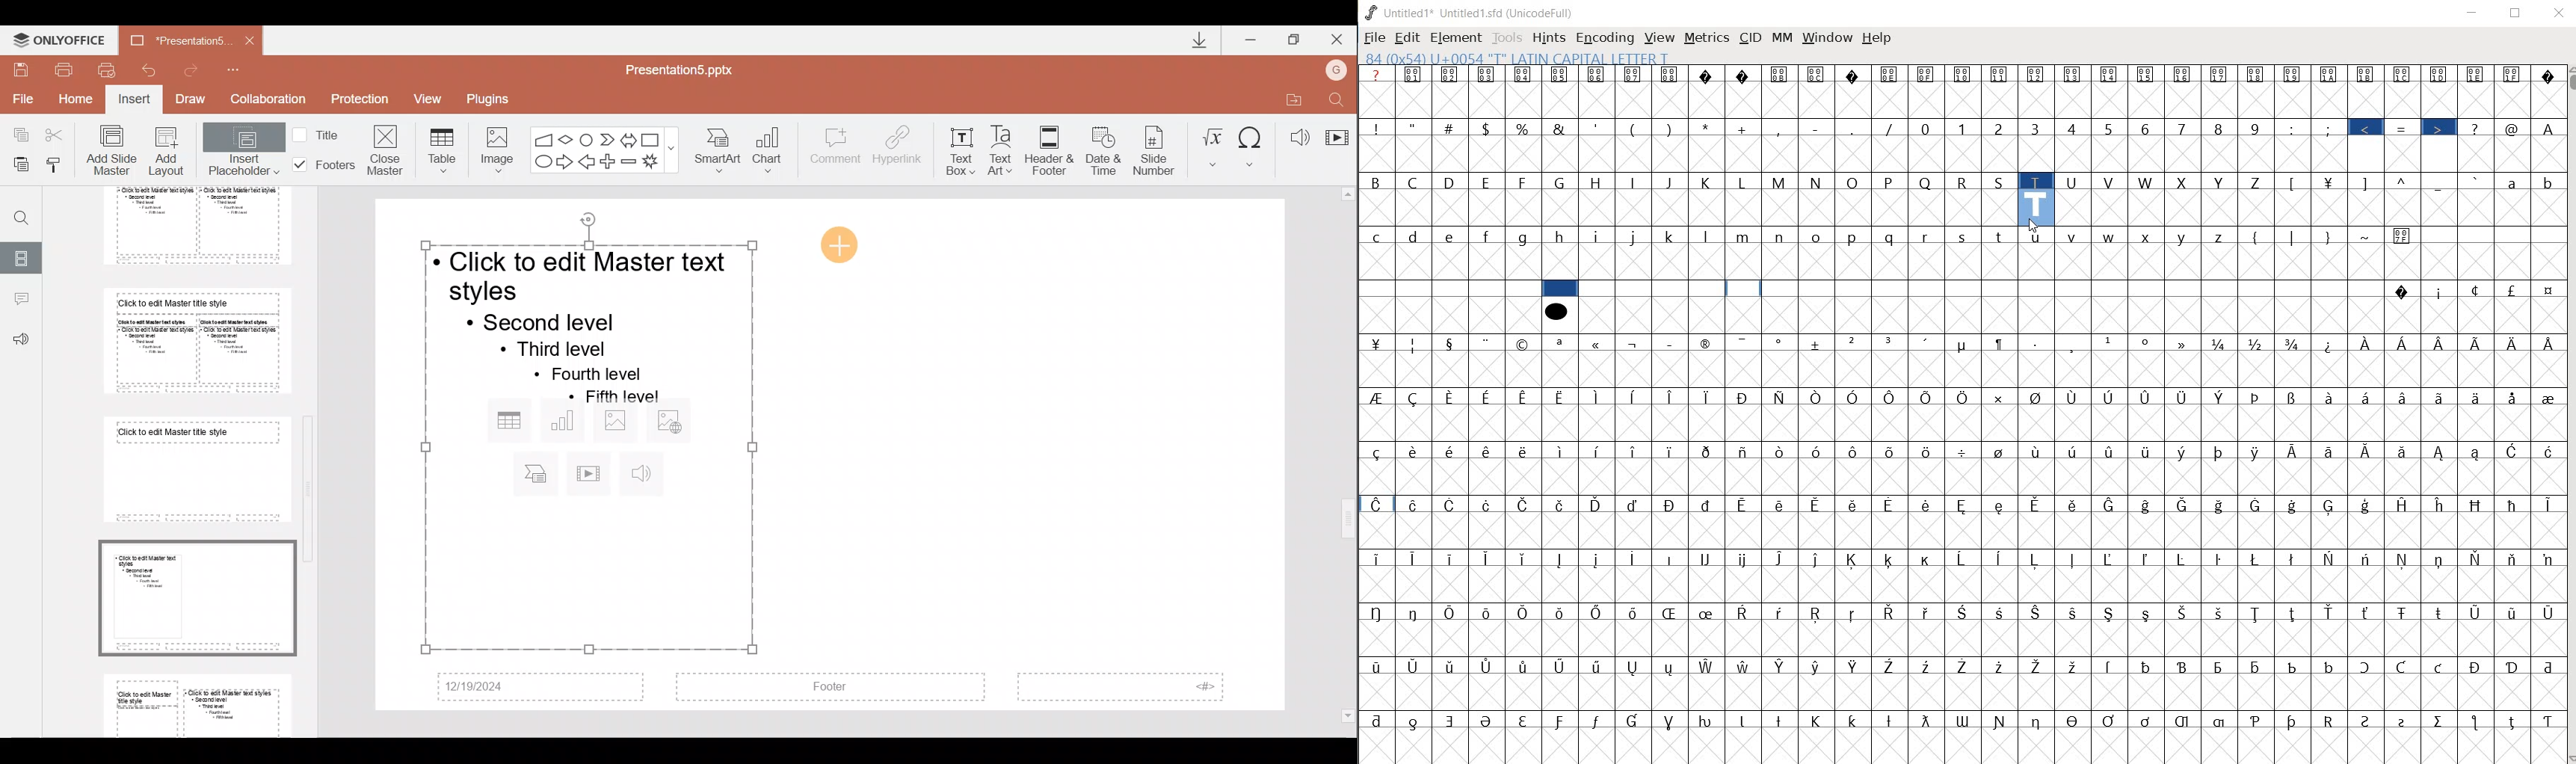 This screenshot has height=784, width=2576. Describe the element at coordinates (1854, 344) in the screenshot. I see `Symbol` at that location.